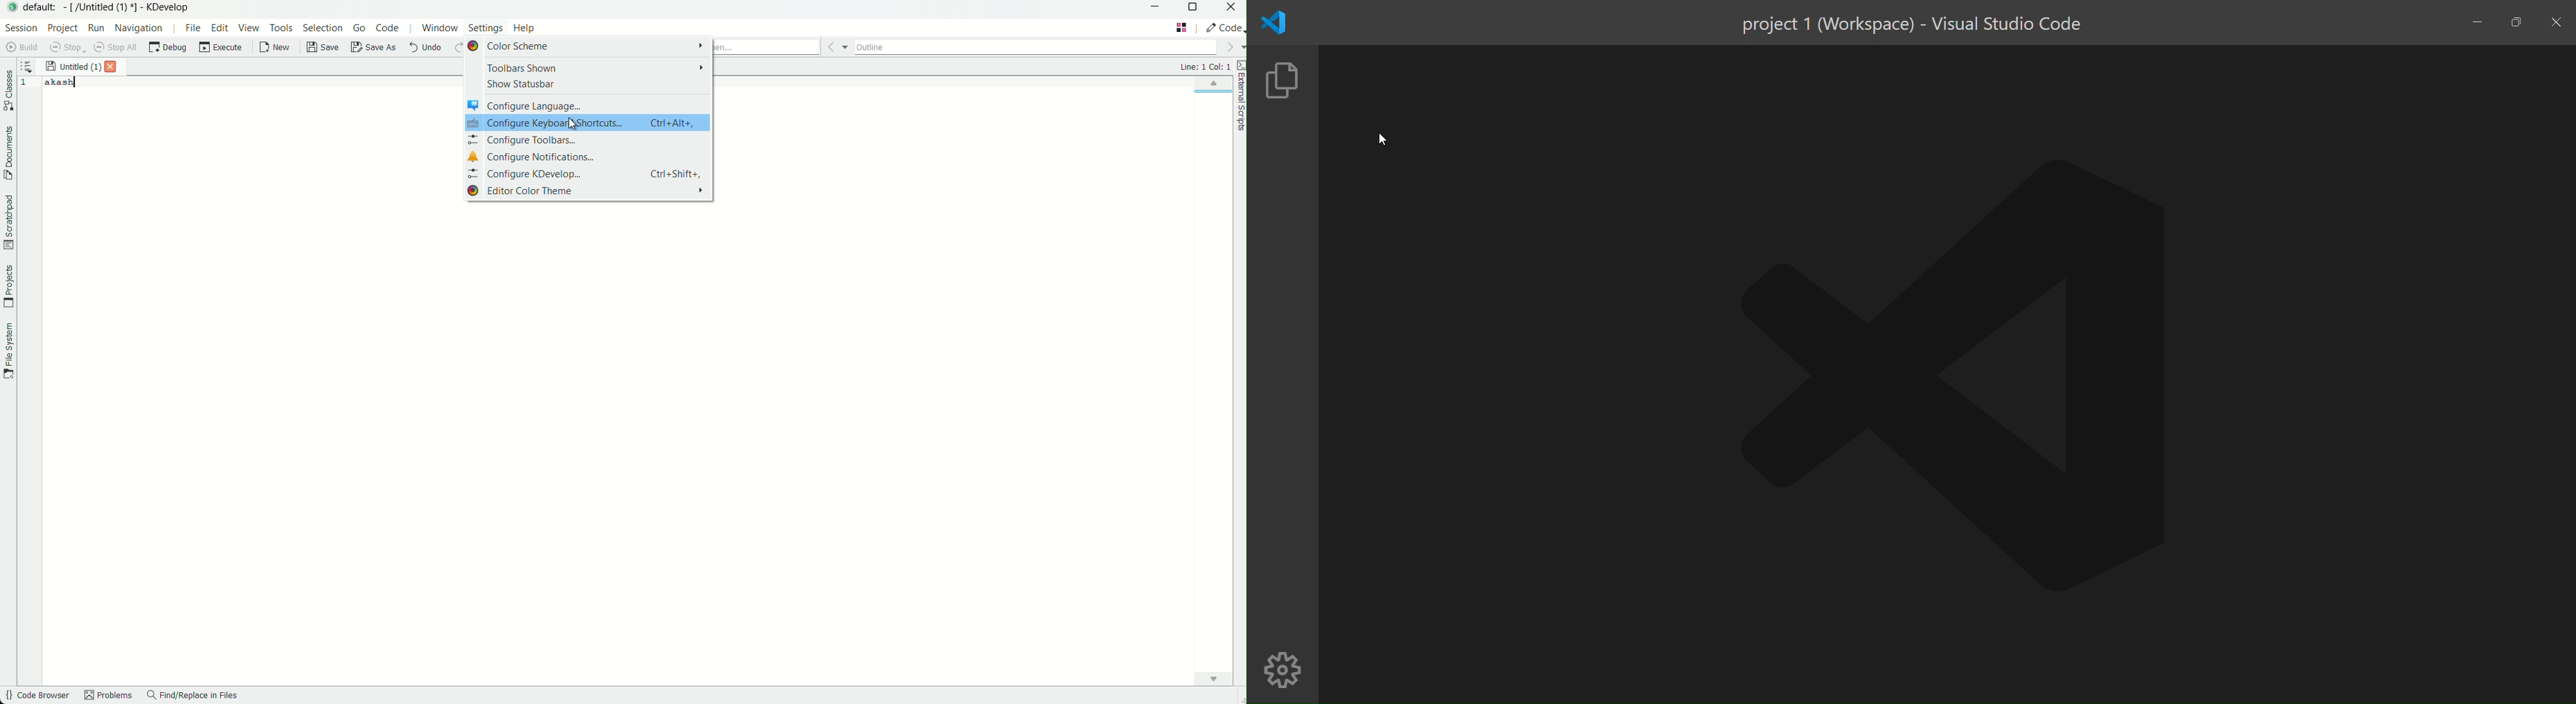 The image size is (2576, 728). Describe the element at coordinates (61, 82) in the screenshot. I see `akash` at that location.